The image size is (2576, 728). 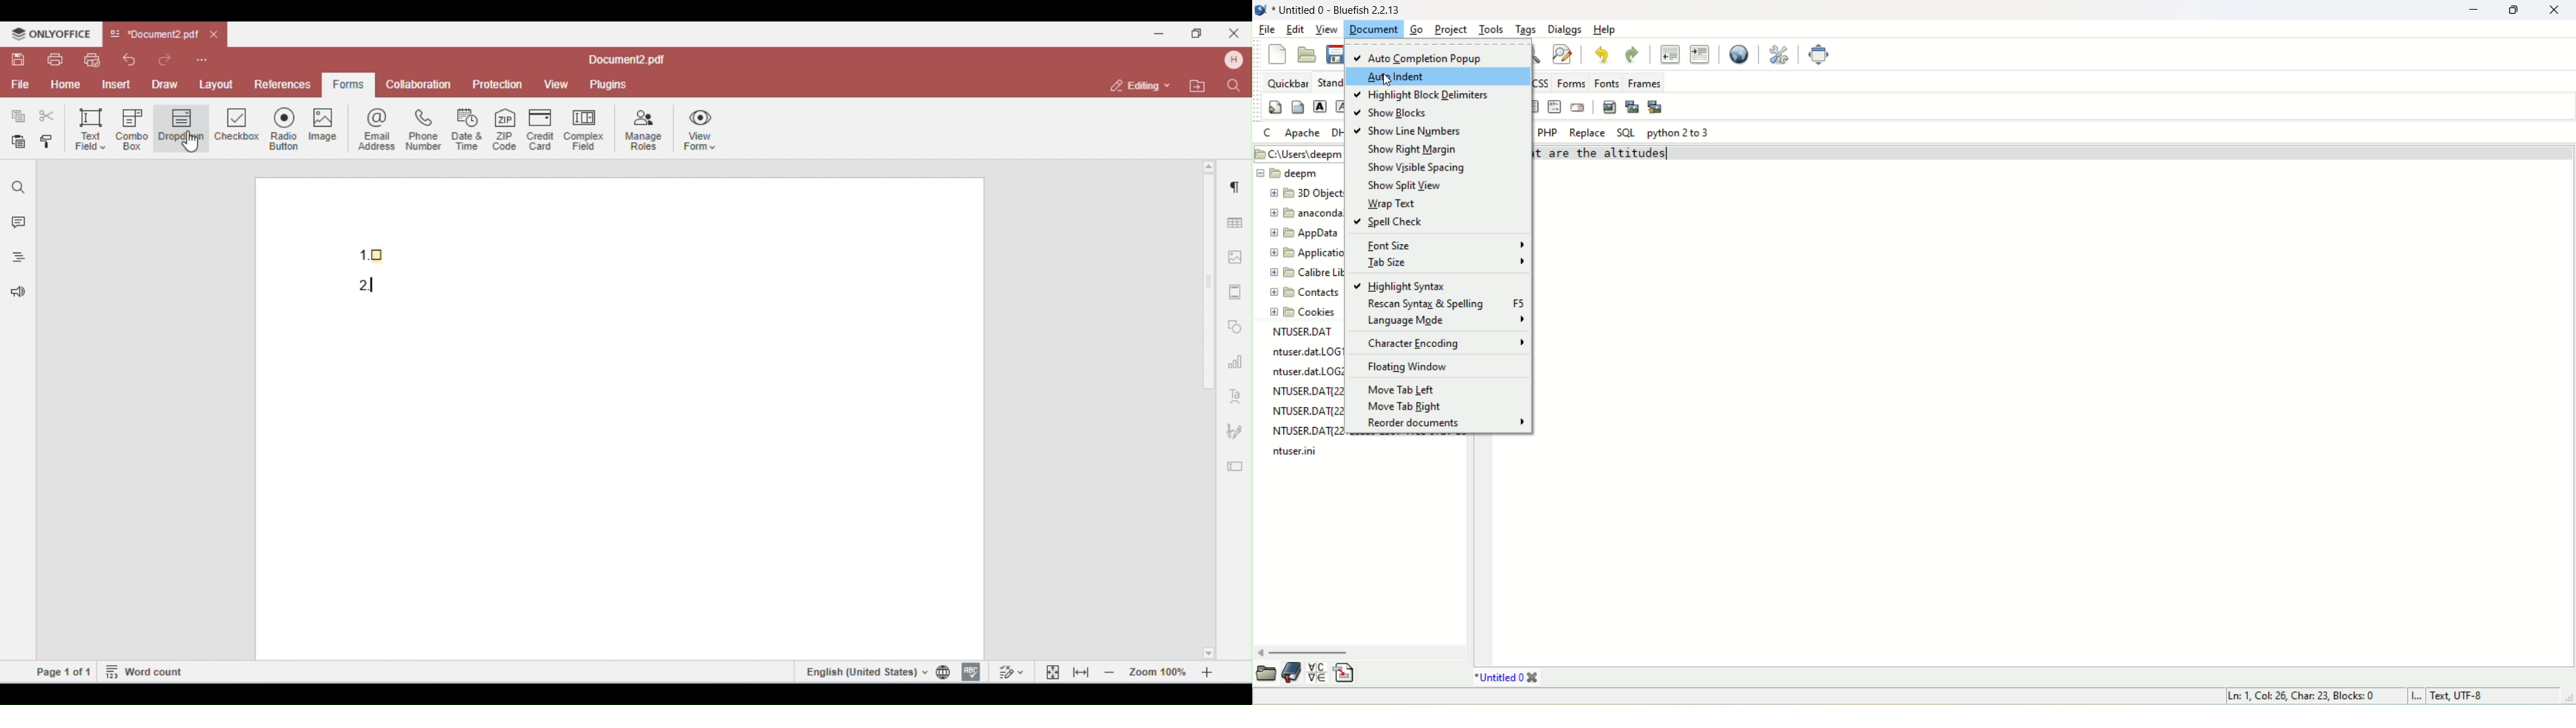 What do you see at coordinates (1268, 132) in the screenshot?
I see `C` at bounding box center [1268, 132].